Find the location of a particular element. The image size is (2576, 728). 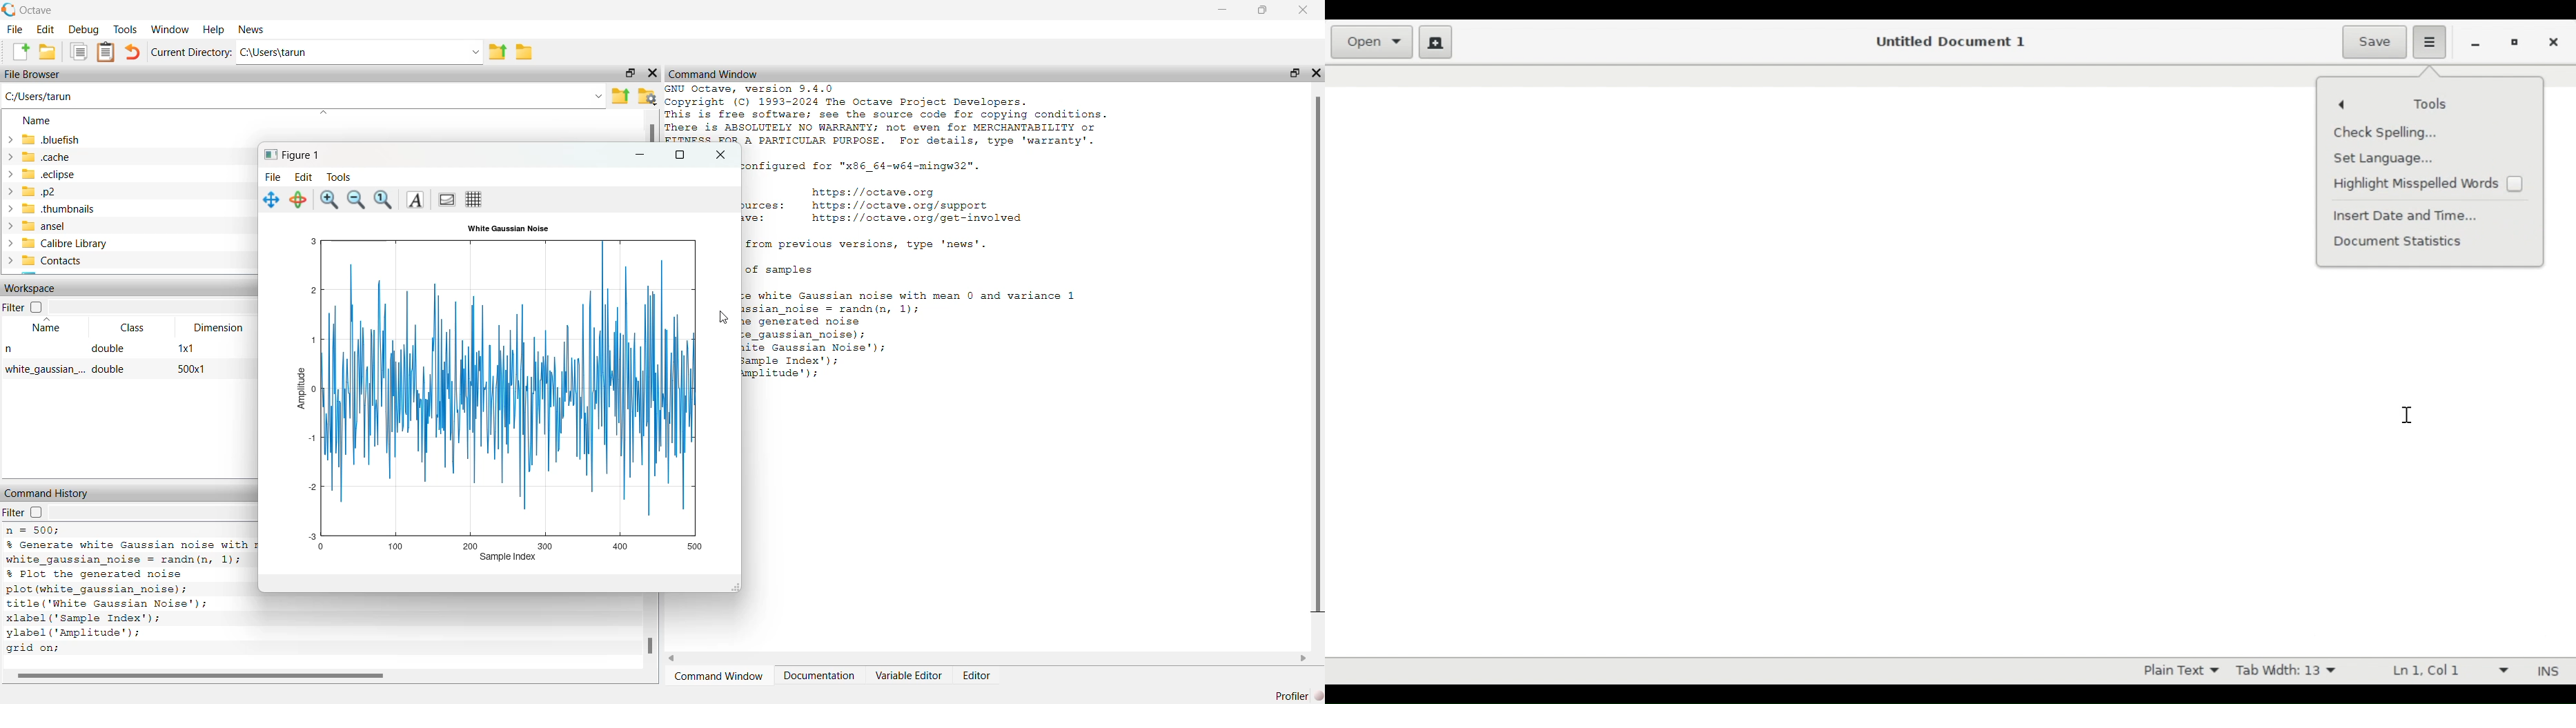

500x1 is located at coordinates (193, 369).